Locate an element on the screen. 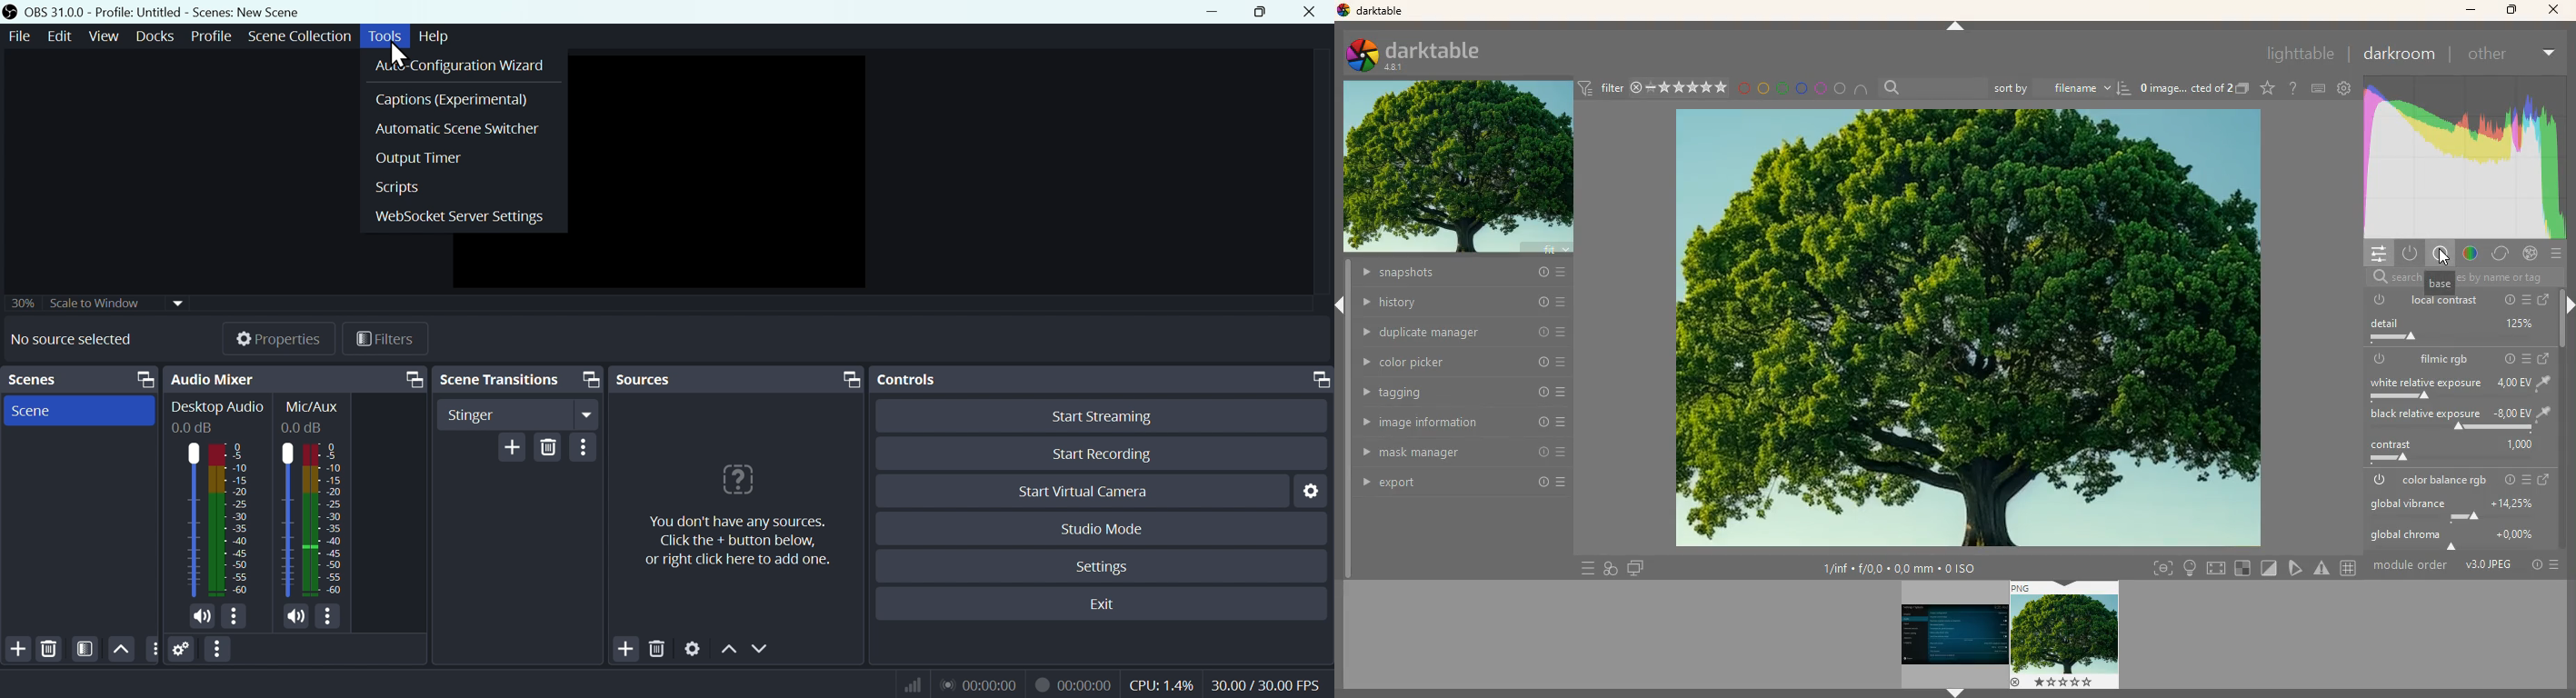 The height and width of the screenshot is (700, 2576). Filters is located at coordinates (83, 649).